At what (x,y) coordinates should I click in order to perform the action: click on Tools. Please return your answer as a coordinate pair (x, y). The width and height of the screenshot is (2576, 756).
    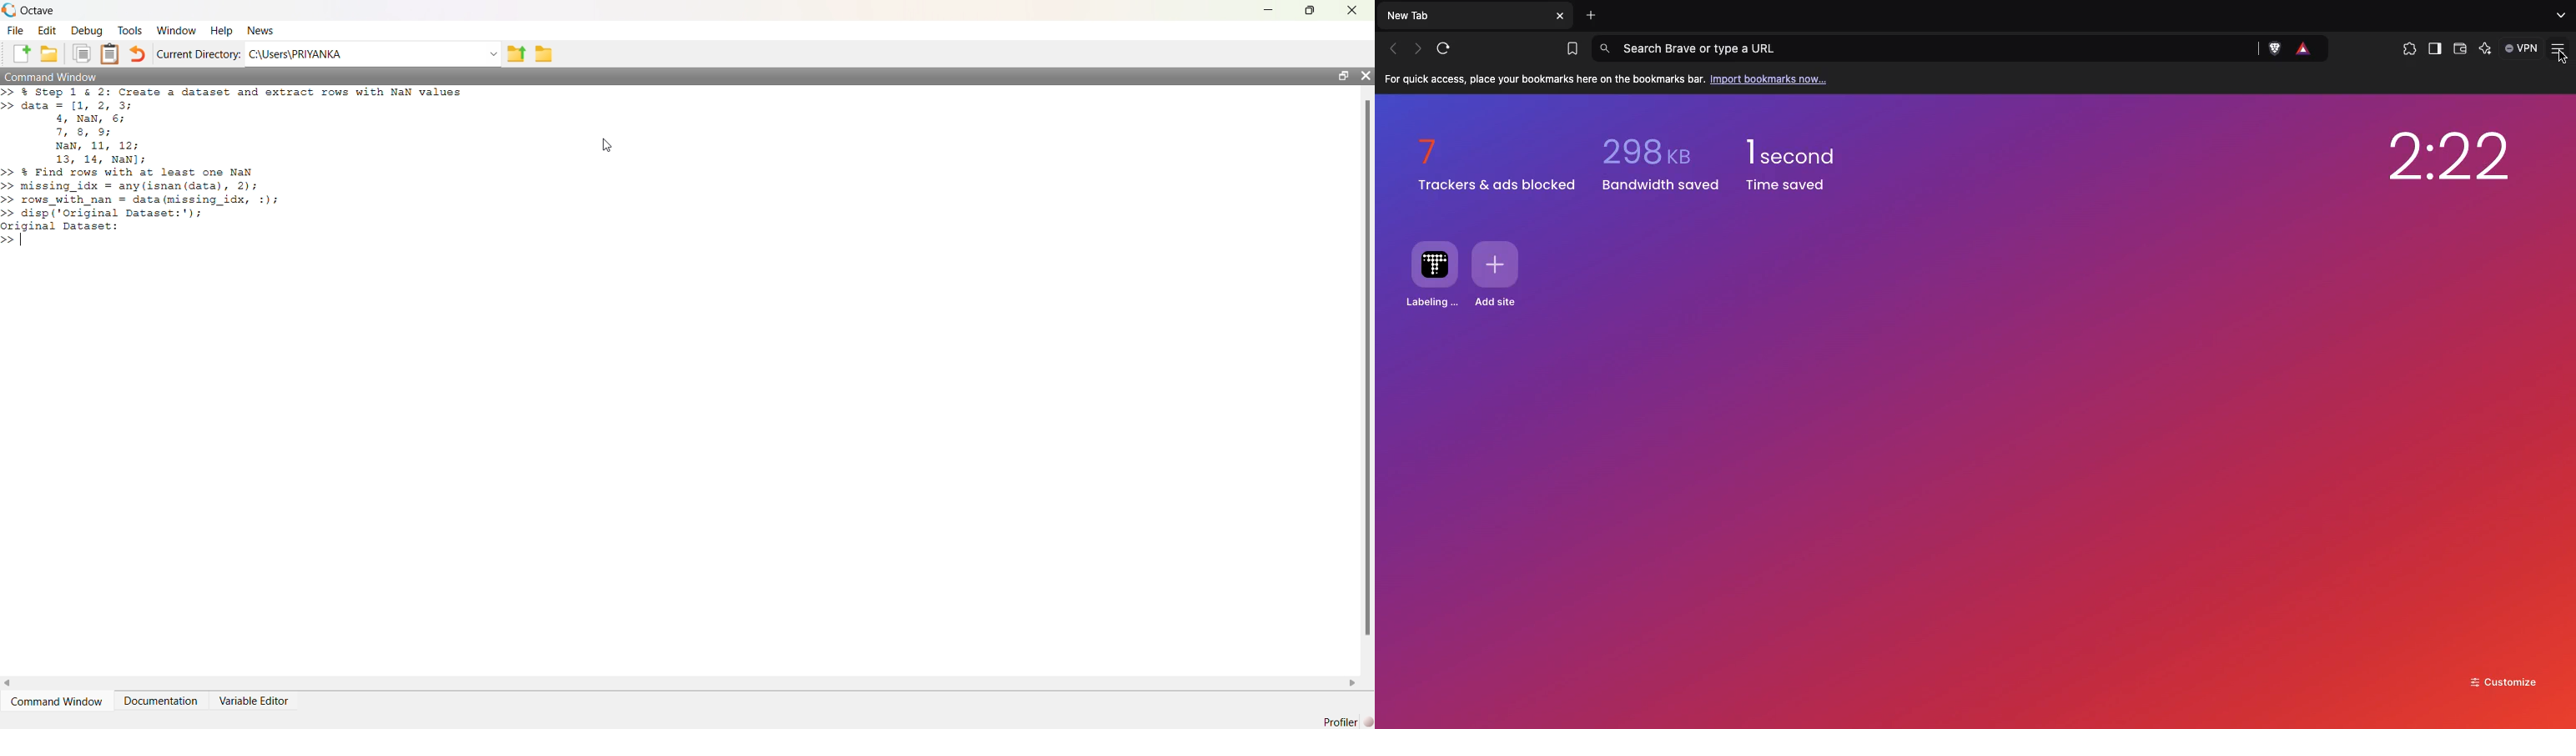
    Looking at the image, I should click on (130, 30).